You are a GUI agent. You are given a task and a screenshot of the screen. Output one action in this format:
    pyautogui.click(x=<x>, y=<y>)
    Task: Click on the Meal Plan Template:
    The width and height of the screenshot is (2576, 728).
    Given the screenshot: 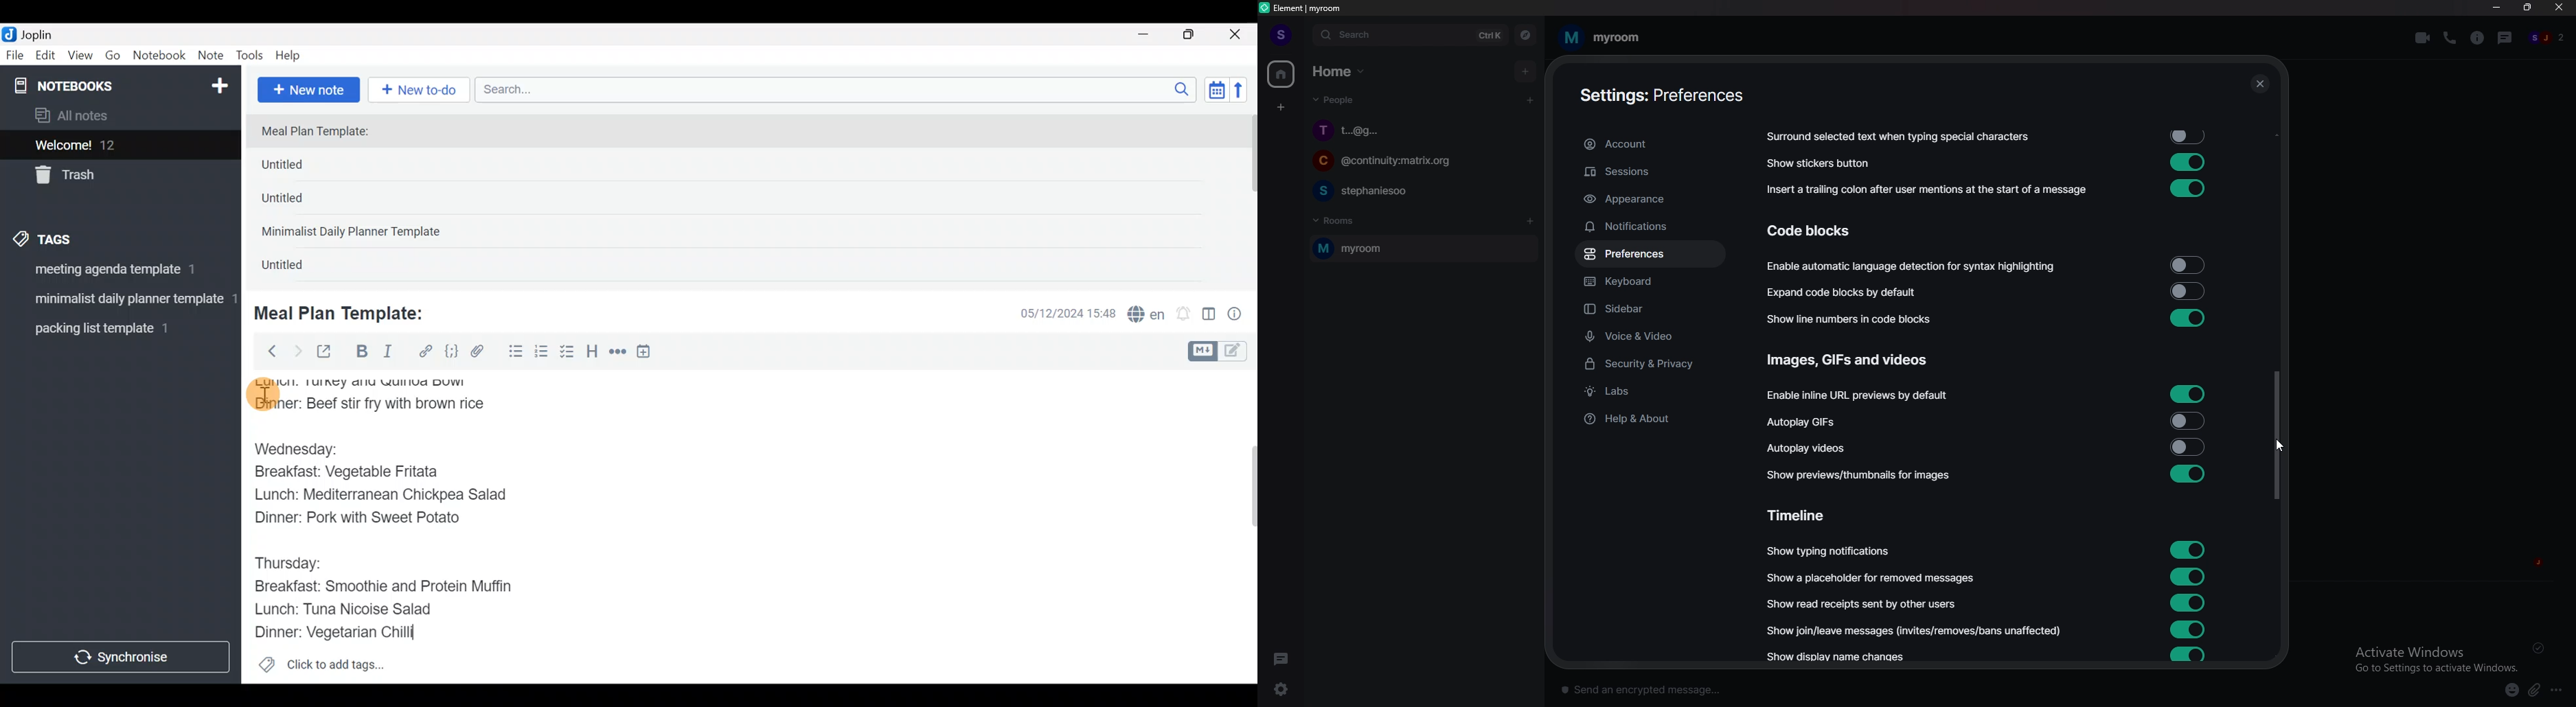 What is the action you would take?
    pyautogui.click(x=323, y=132)
    